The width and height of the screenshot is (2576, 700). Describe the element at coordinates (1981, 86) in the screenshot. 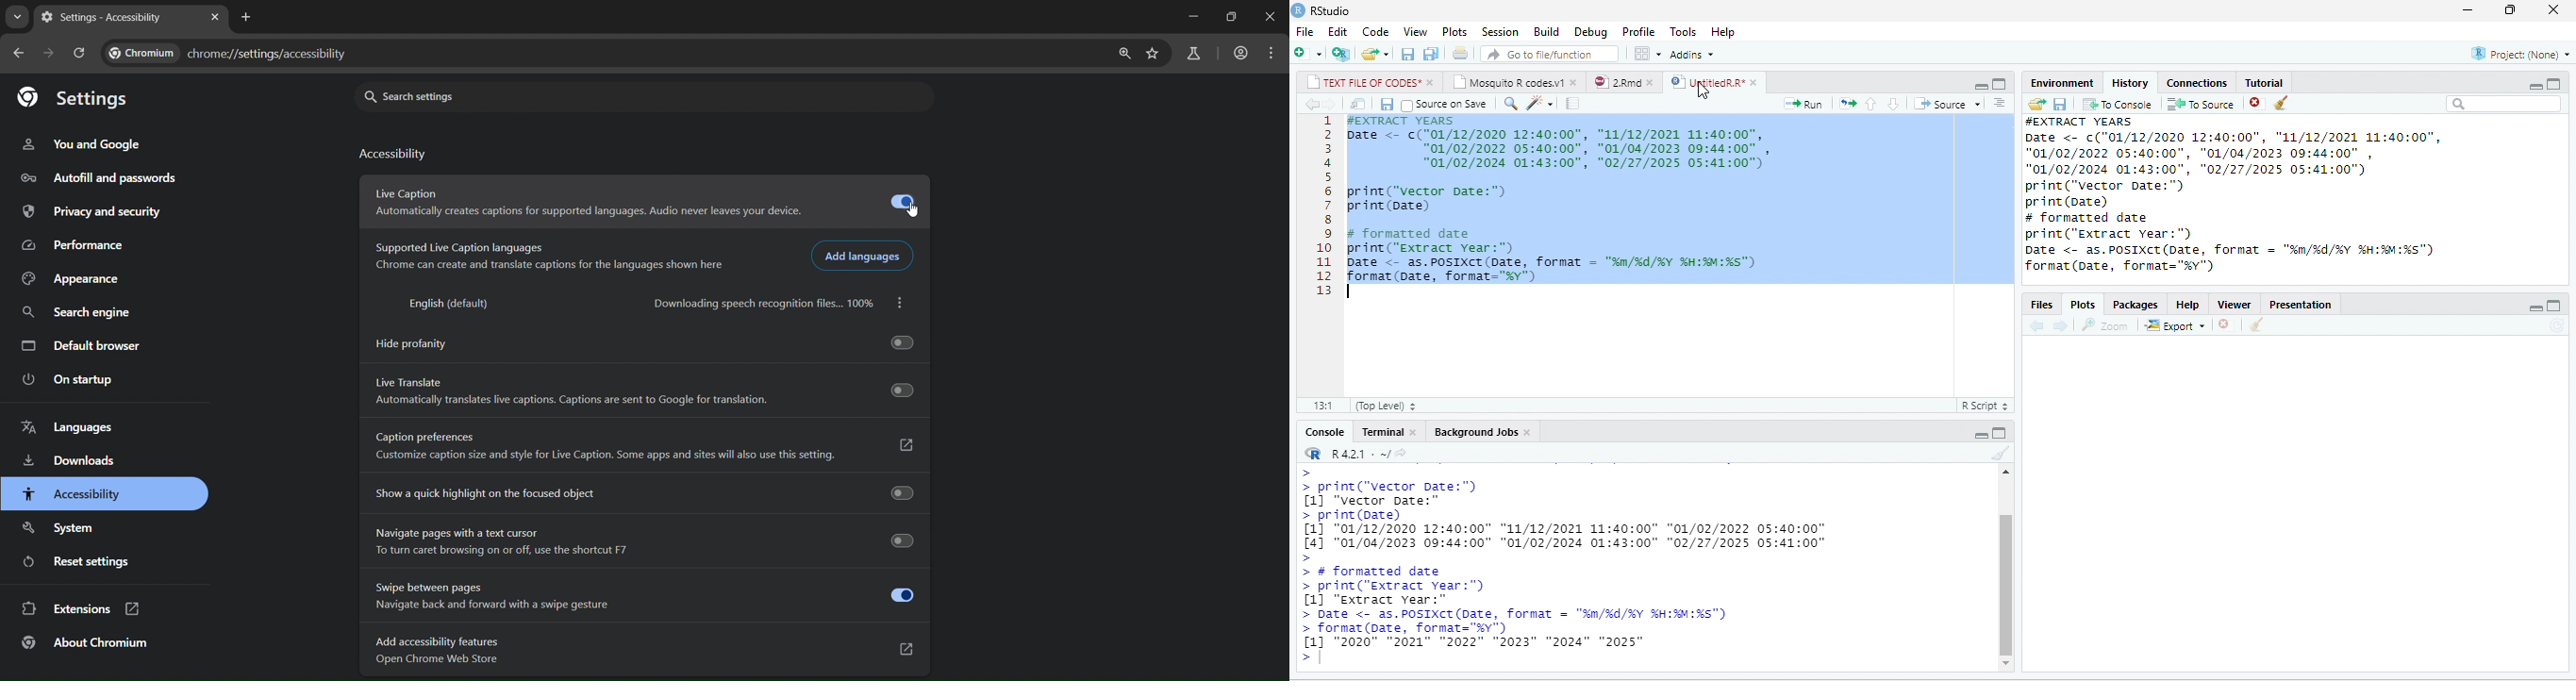

I see `minimize` at that location.